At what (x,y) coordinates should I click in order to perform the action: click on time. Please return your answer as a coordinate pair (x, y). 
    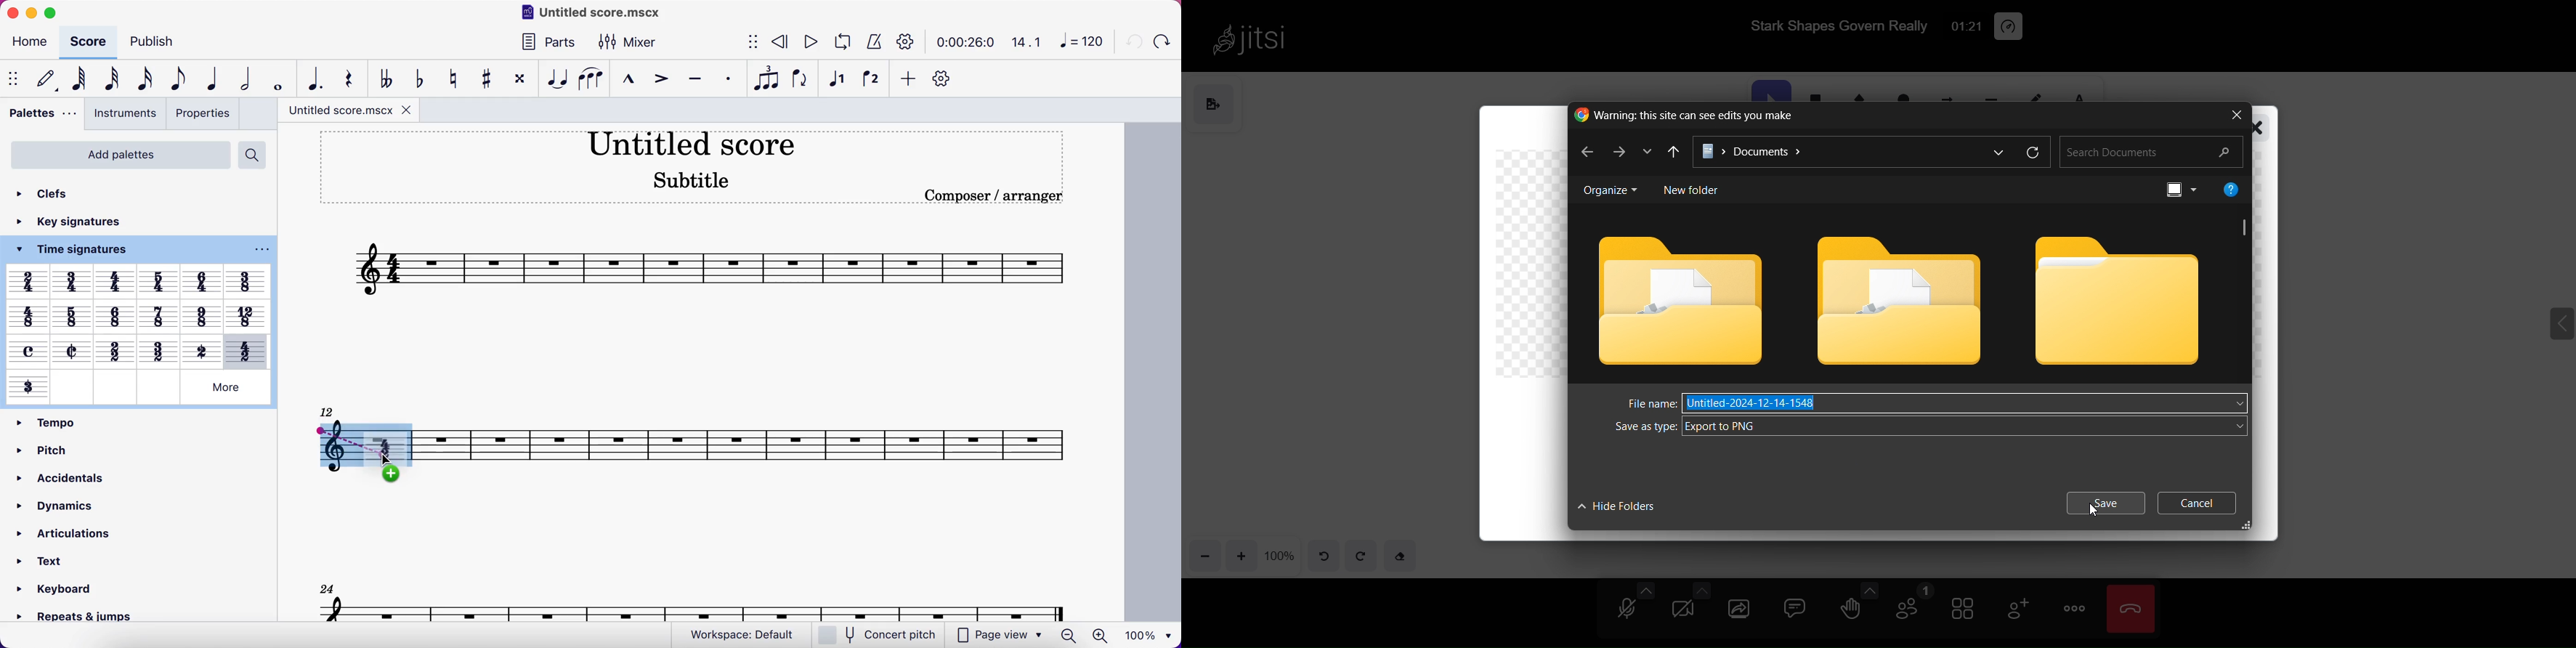
    Looking at the image, I should click on (961, 42).